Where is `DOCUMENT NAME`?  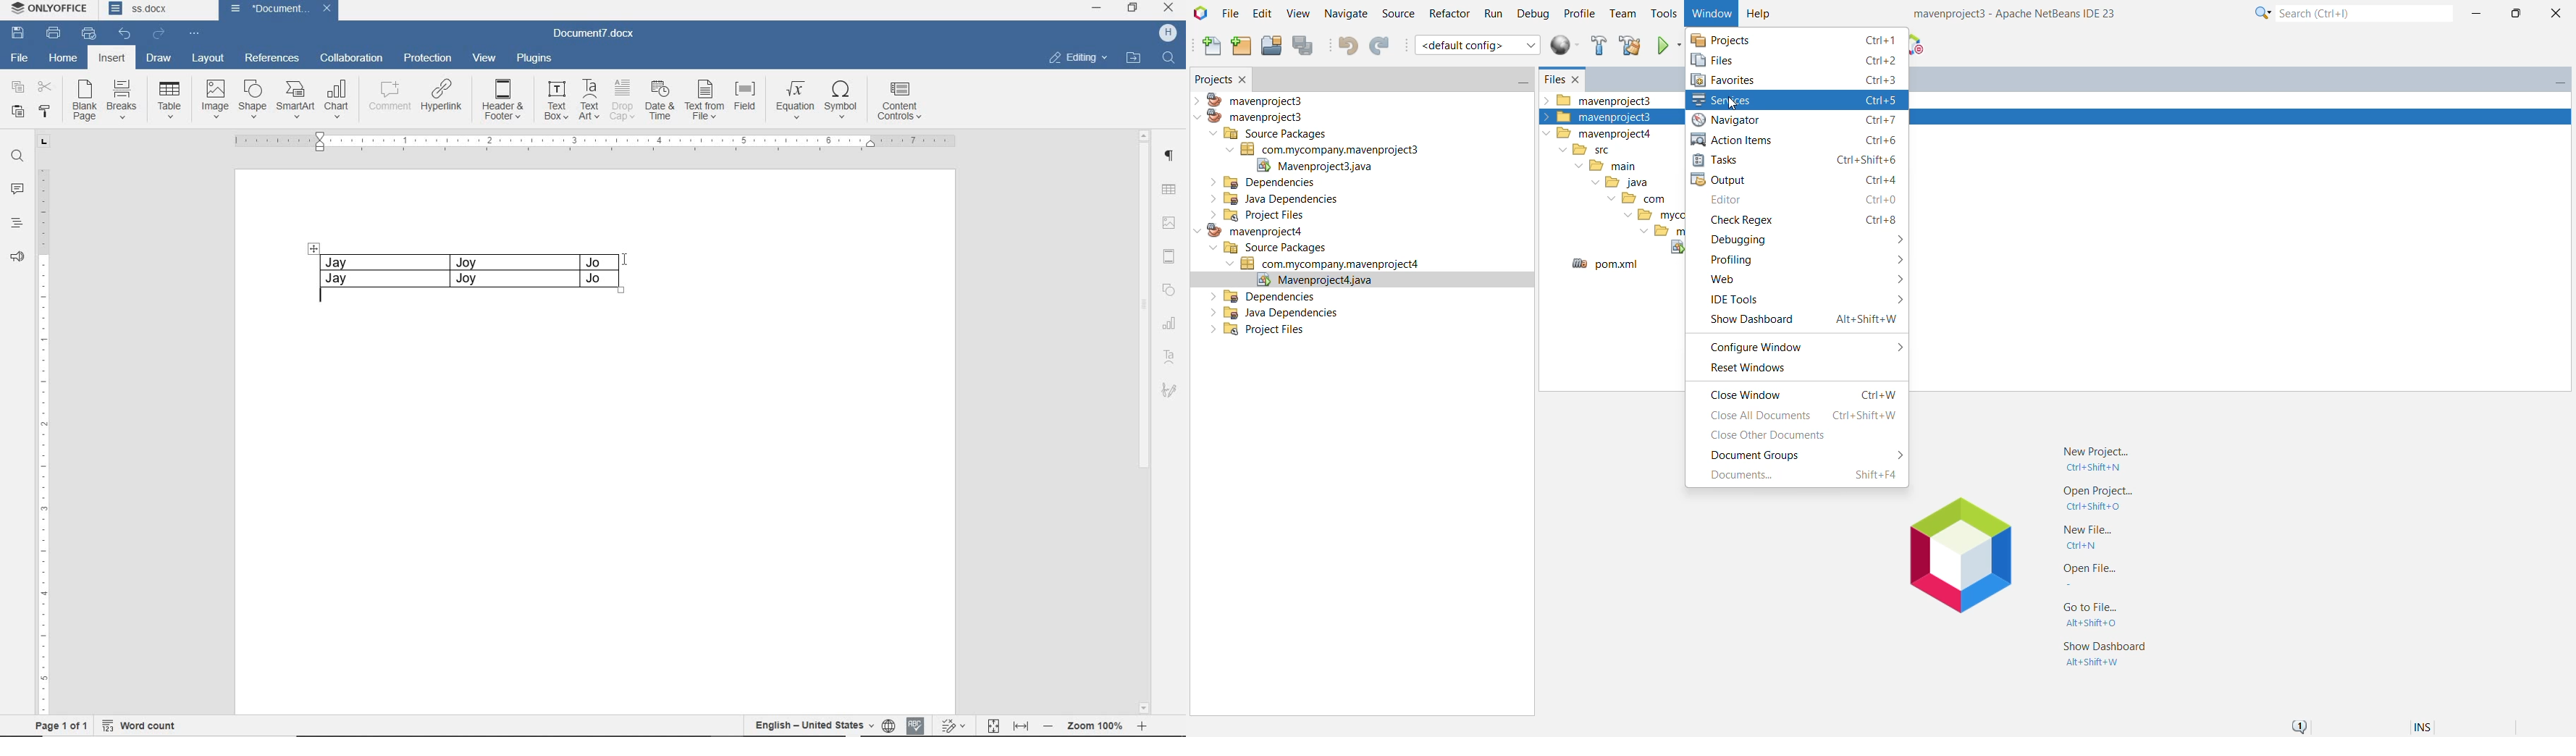 DOCUMENT NAME is located at coordinates (597, 35).